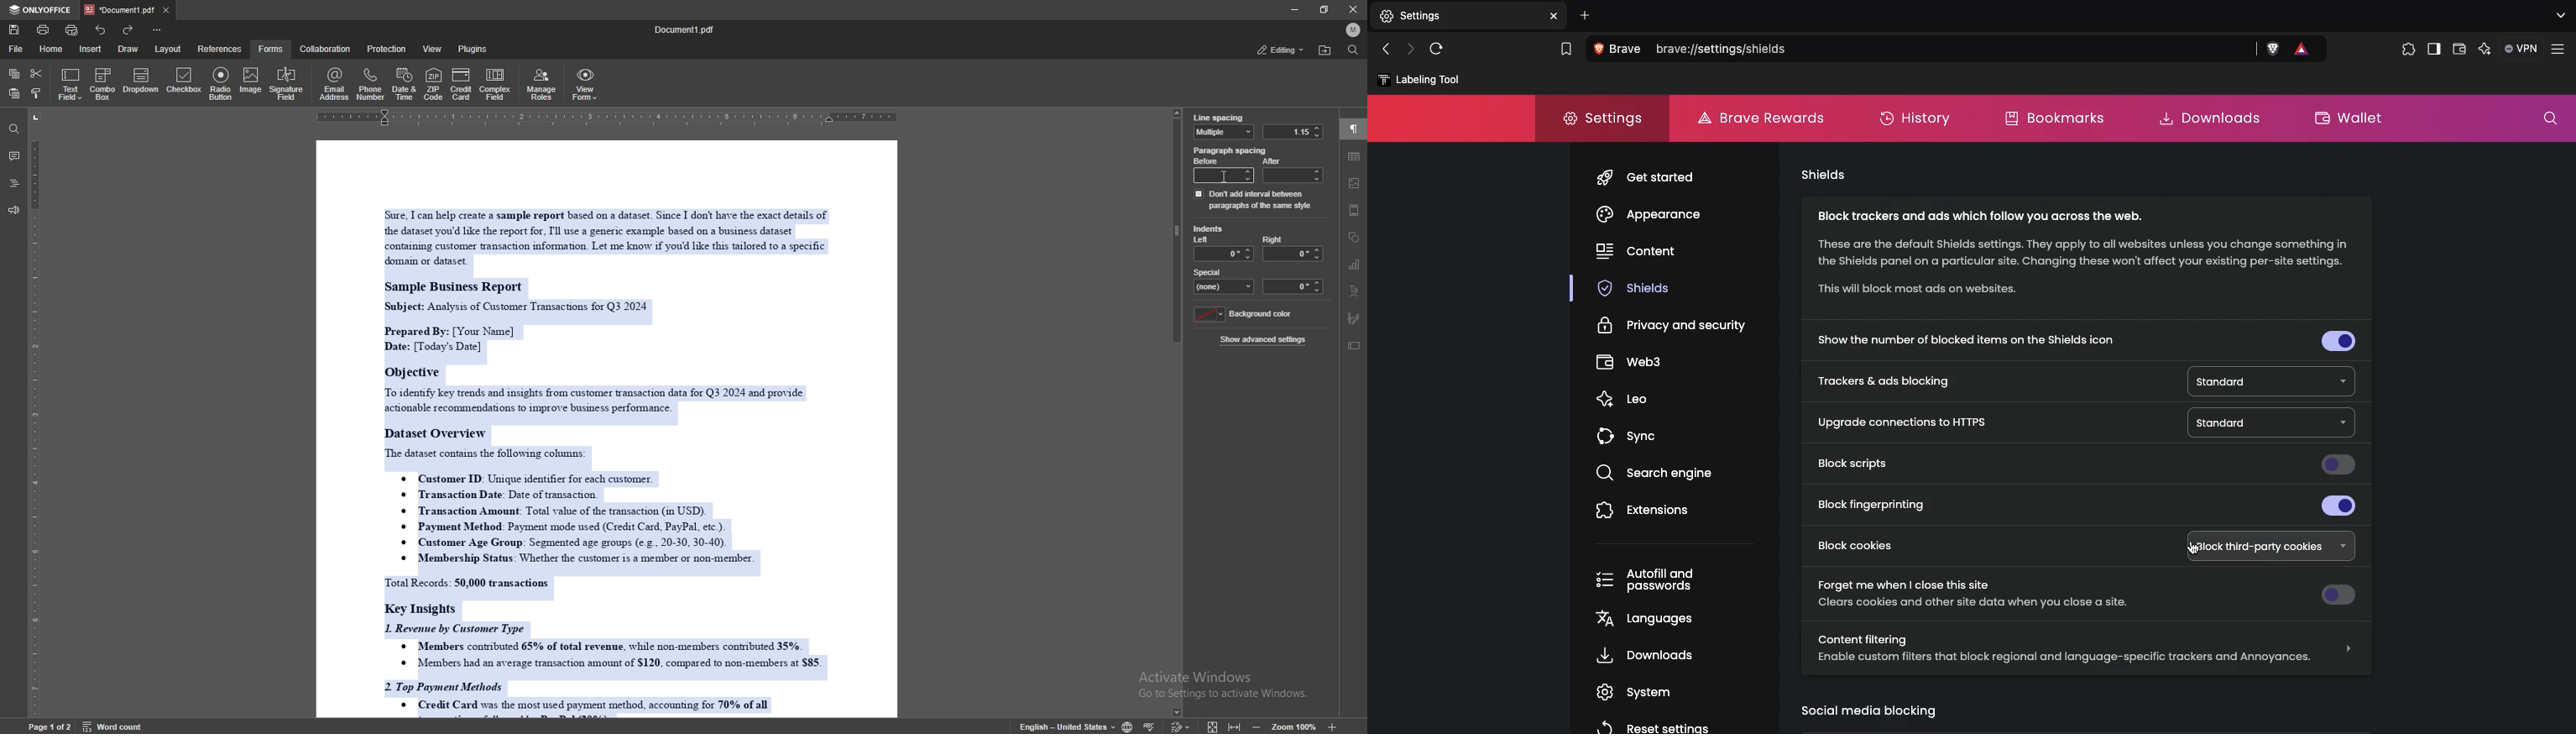  What do you see at coordinates (1656, 176) in the screenshot?
I see `get started` at bounding box center [1656, 176].